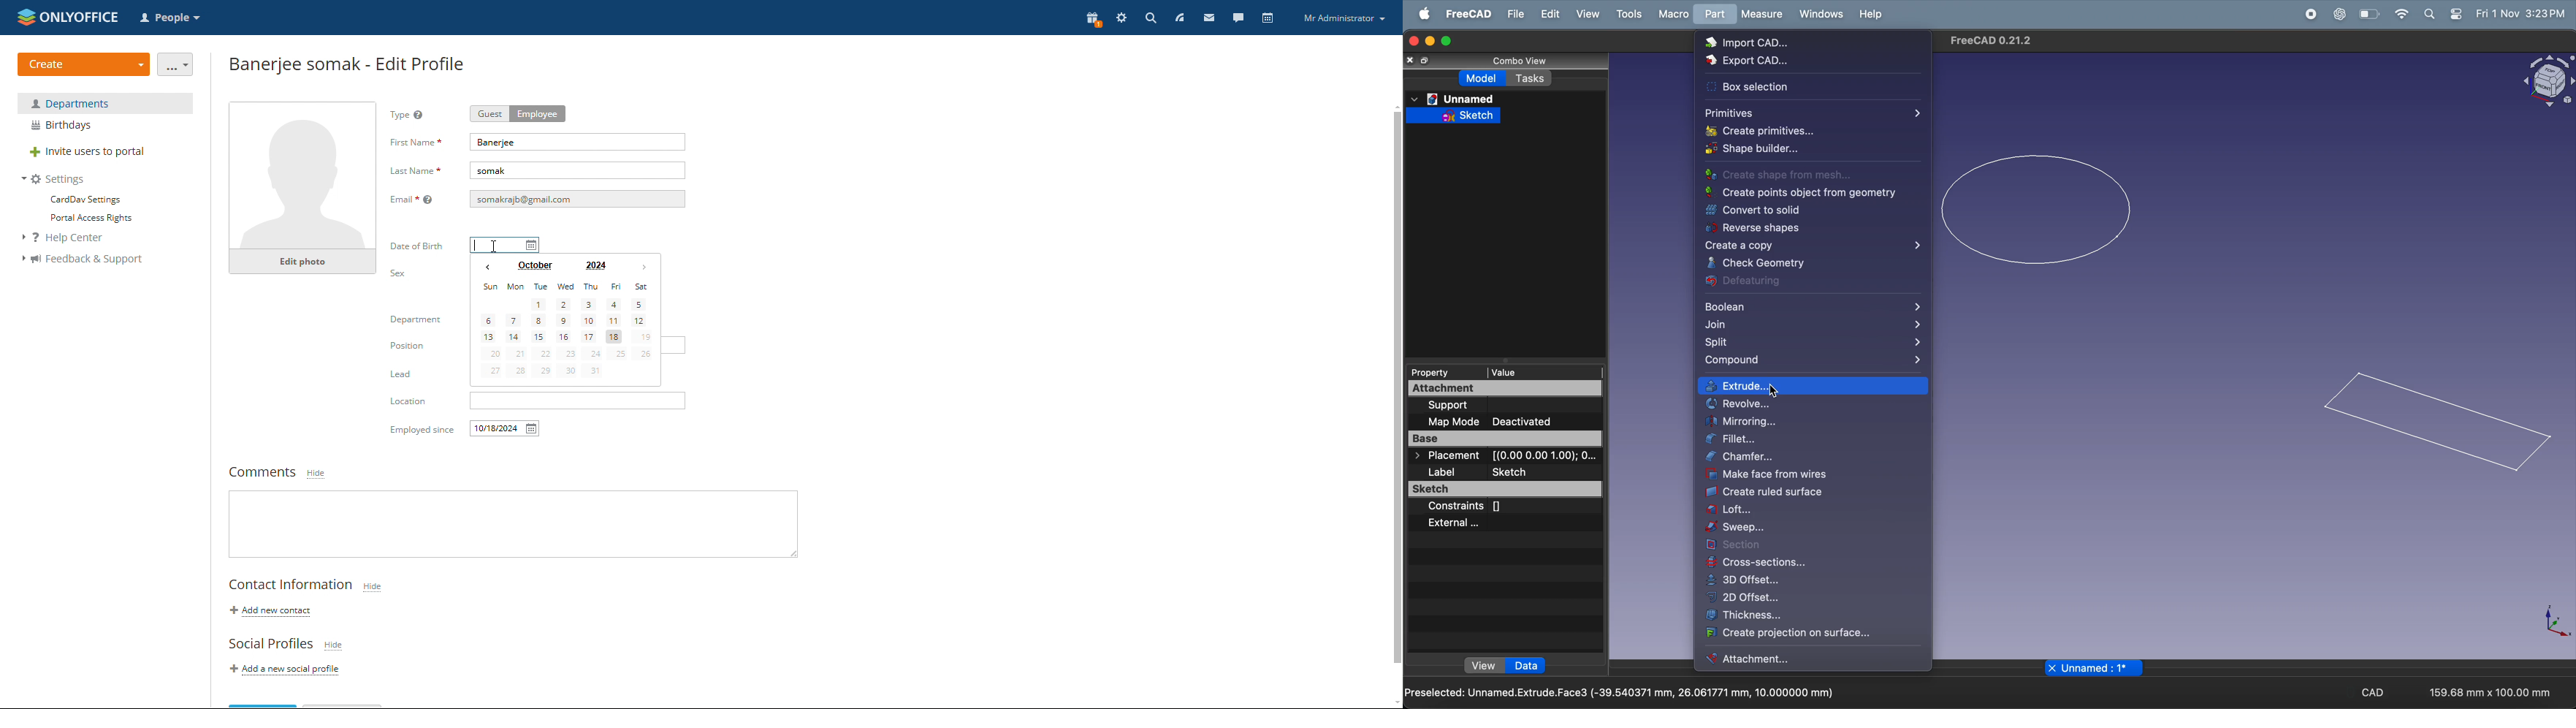 This screenshot has height=728, width=2576. What do you see at coordinates (577, 199) in the screenshot?
I see `email` at bounding box center [577, 199].